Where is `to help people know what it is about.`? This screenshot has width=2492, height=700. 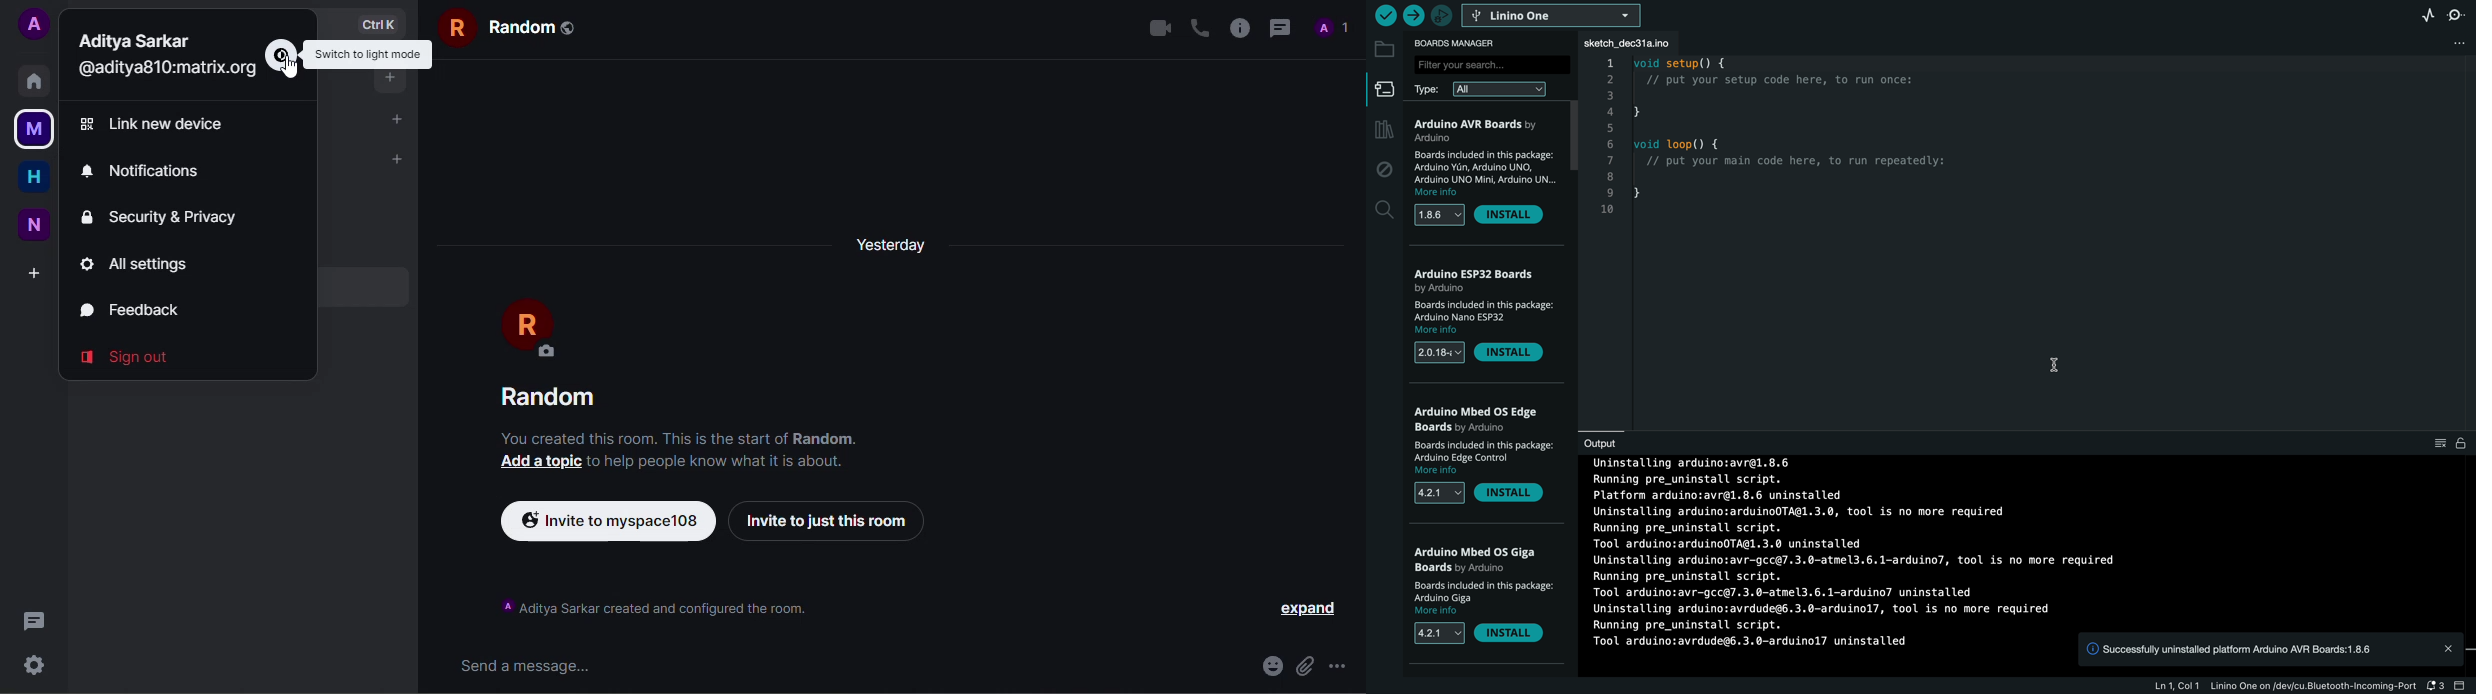 to help people know what it is about. is located at coordinates (715, 461).